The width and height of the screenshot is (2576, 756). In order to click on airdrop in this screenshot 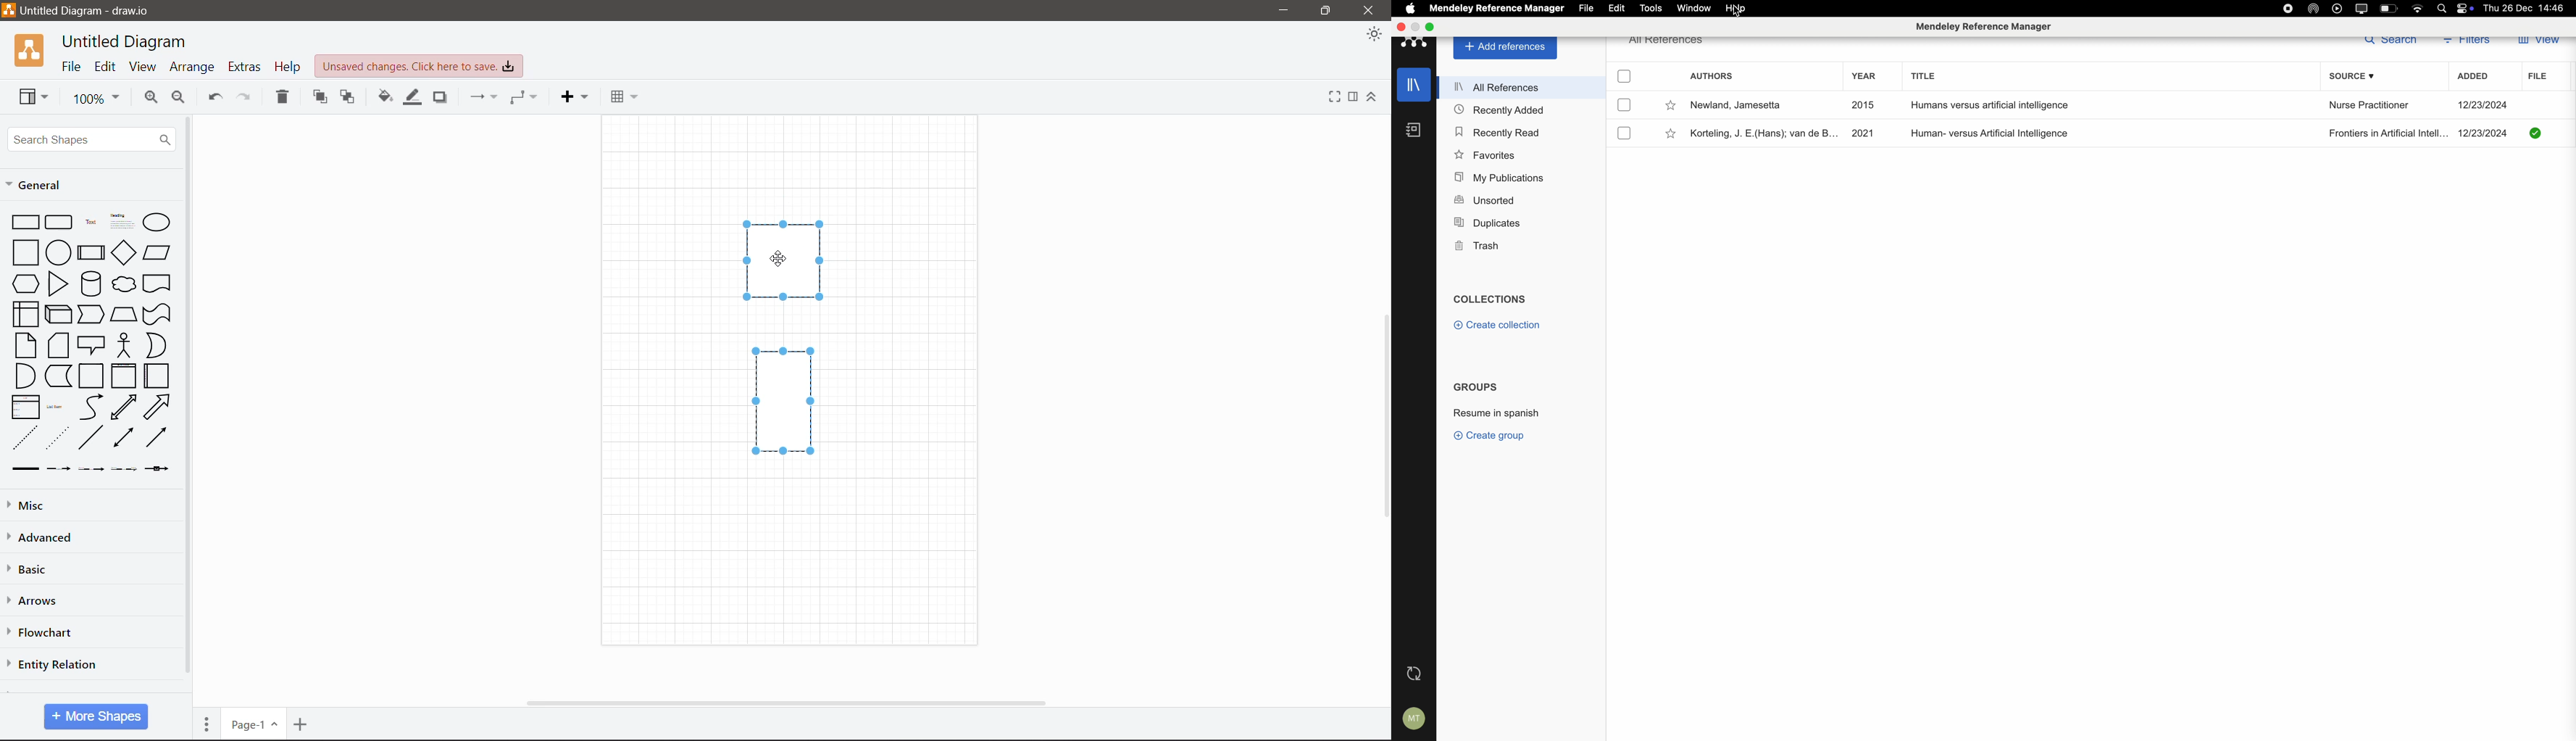, I will do `click(2313, 8)`.